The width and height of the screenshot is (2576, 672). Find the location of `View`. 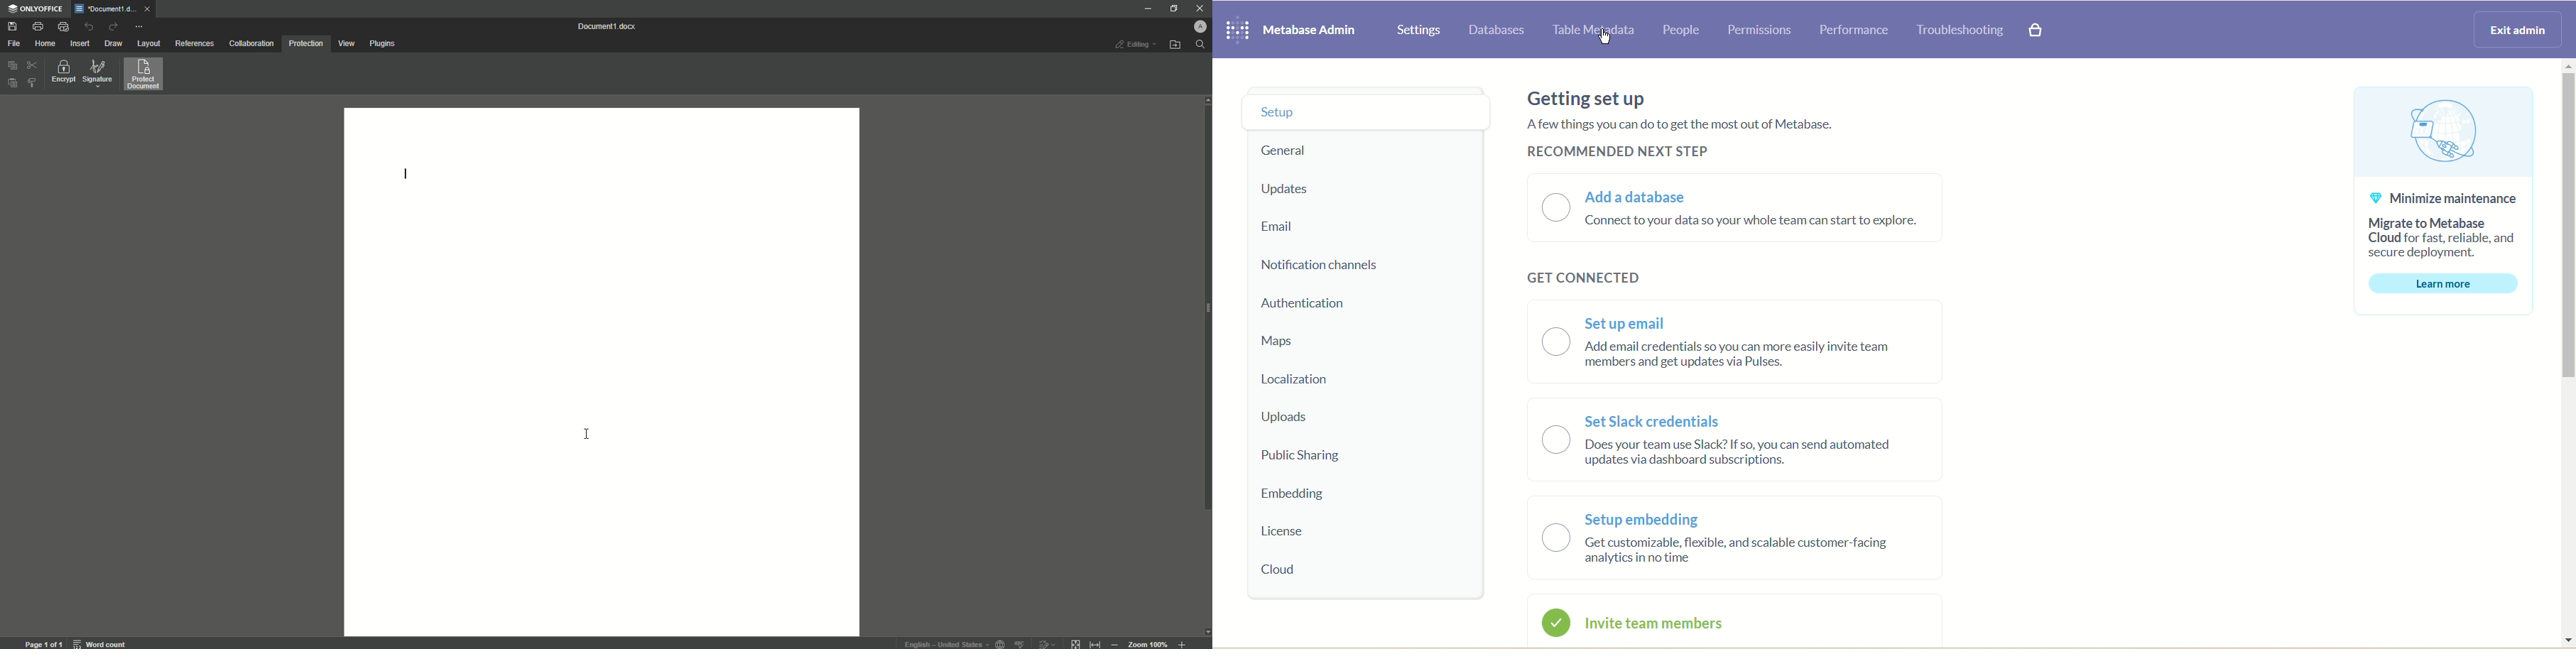

View is located at coordinates (347, 44).